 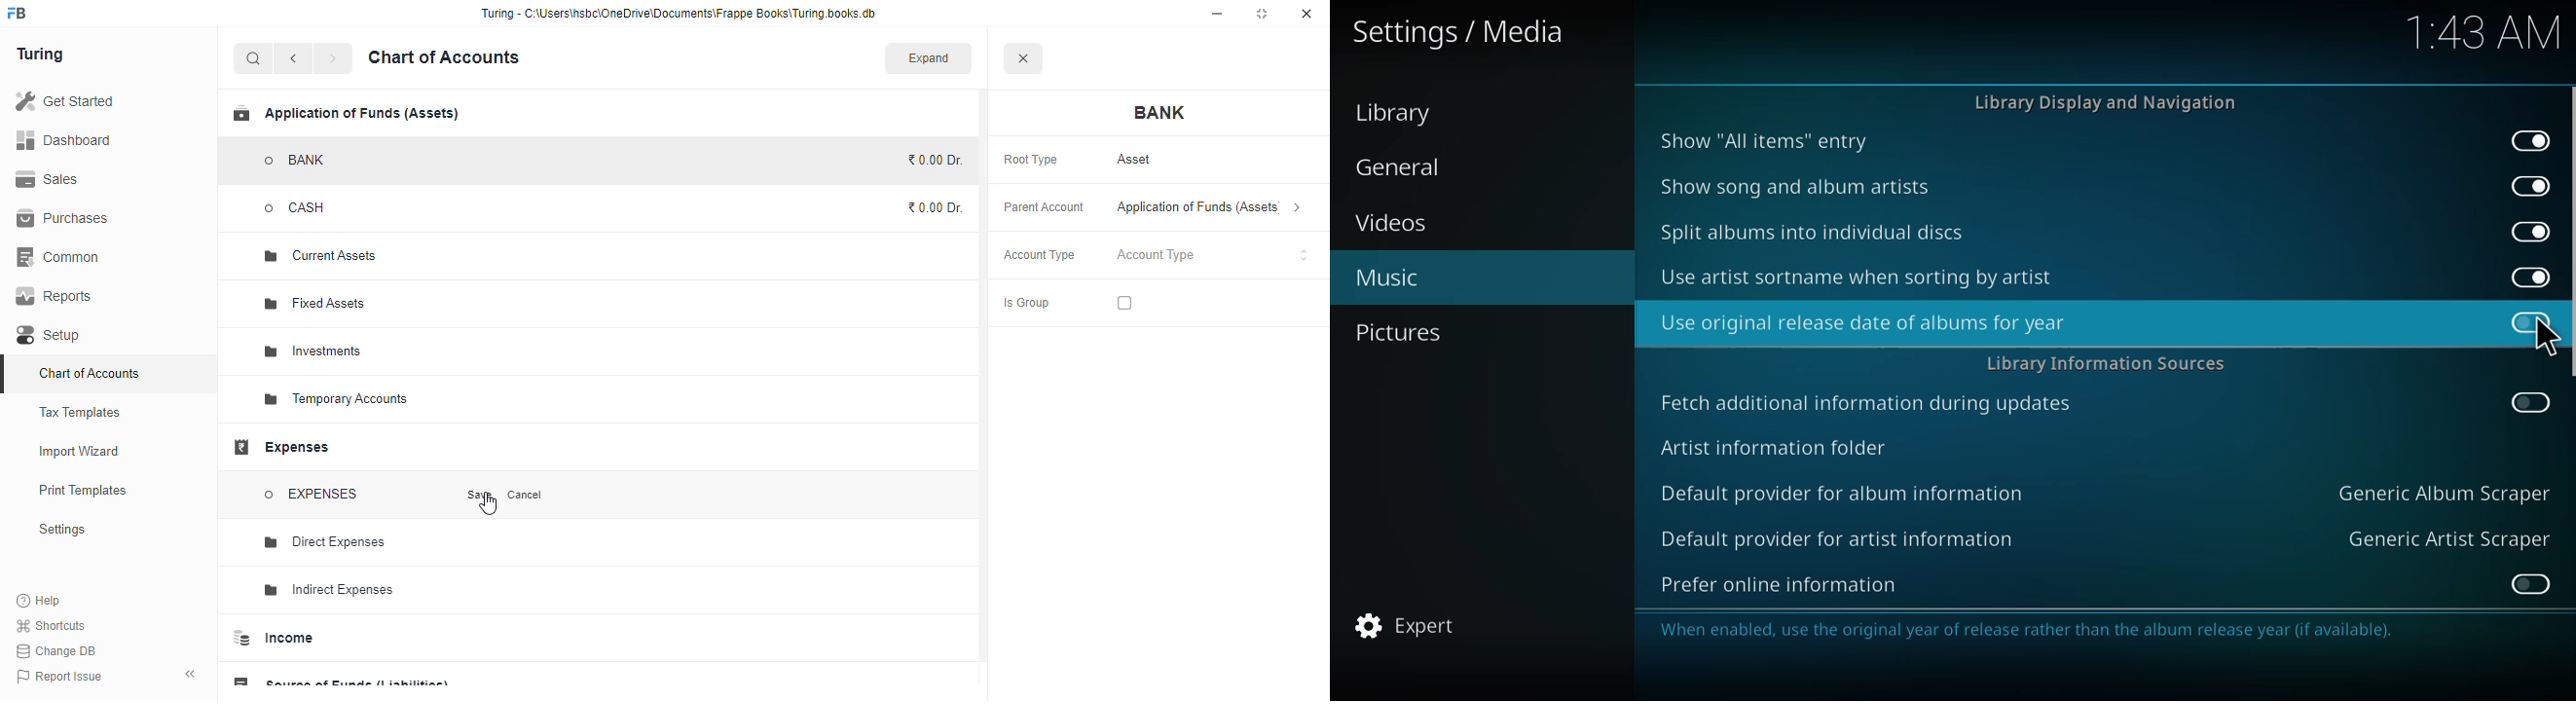 What do you see at coordinates (488, 503) in the screenshot?
I see `cursor` at bounding box center [488, 503].